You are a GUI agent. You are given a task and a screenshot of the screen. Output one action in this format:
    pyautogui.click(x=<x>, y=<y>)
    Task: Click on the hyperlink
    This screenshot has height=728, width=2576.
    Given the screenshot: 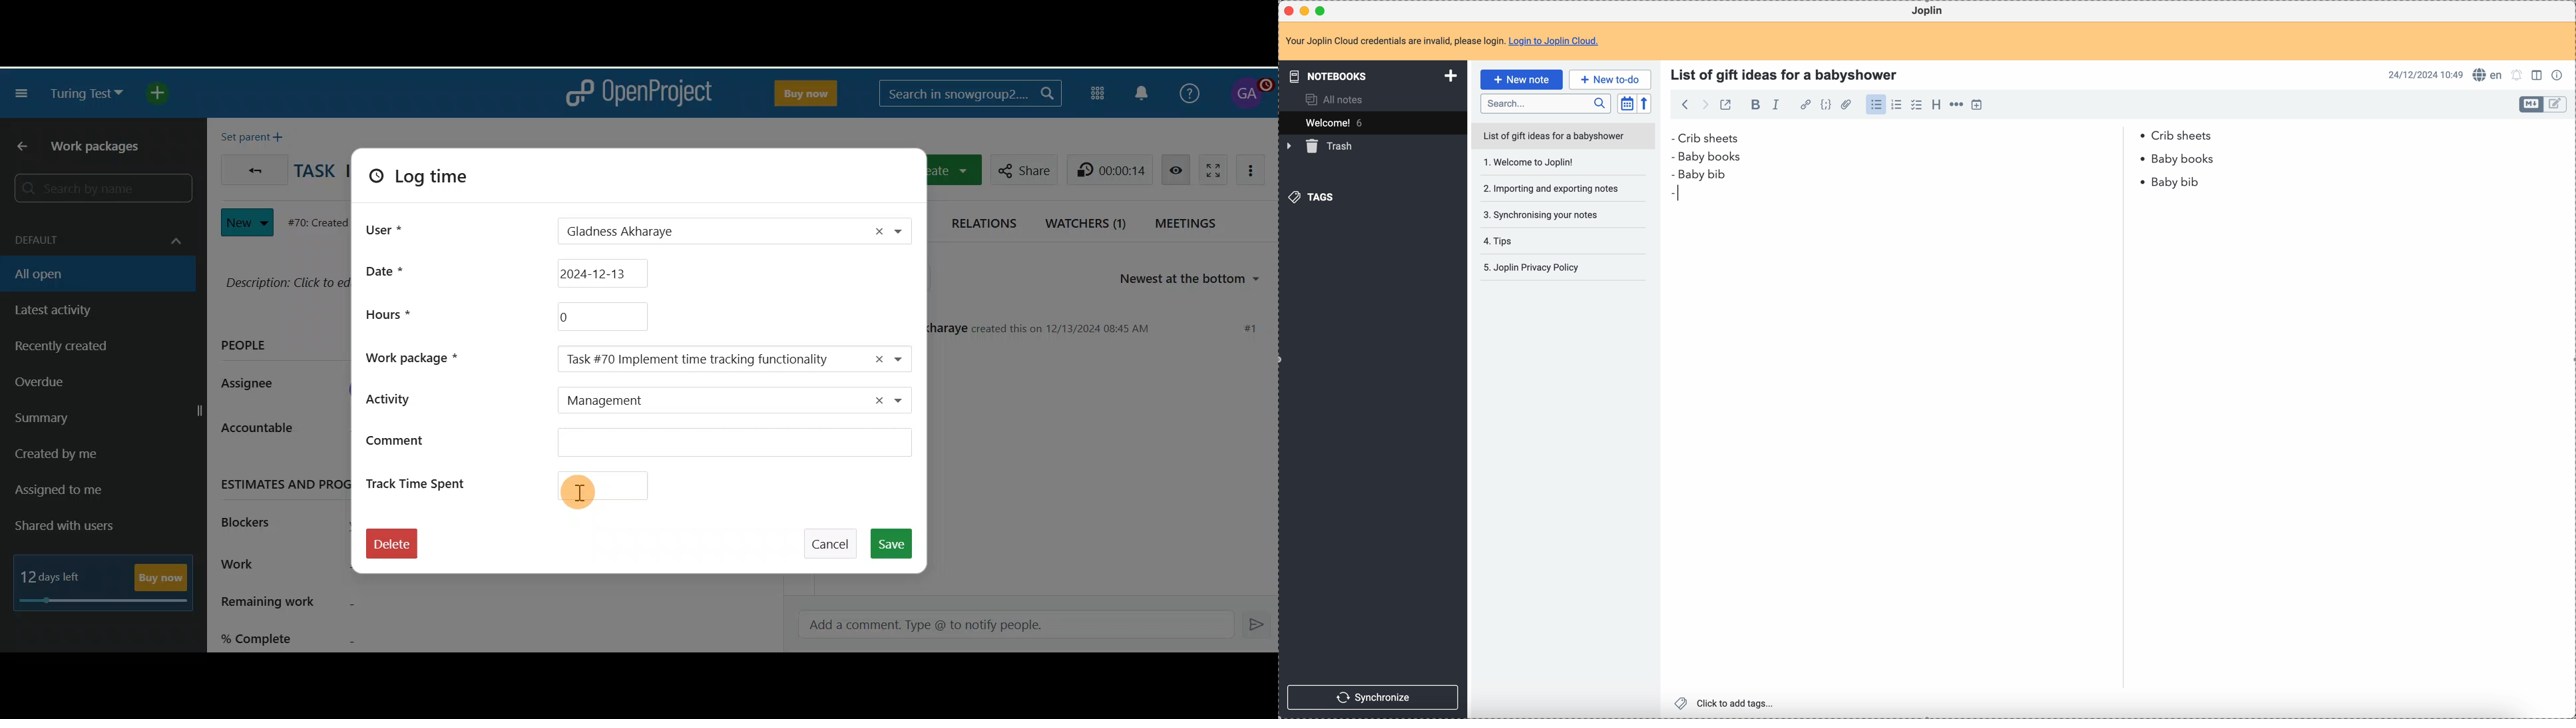 What is the action you would take?
    pyautogui.click(x=1806, y=105)
    